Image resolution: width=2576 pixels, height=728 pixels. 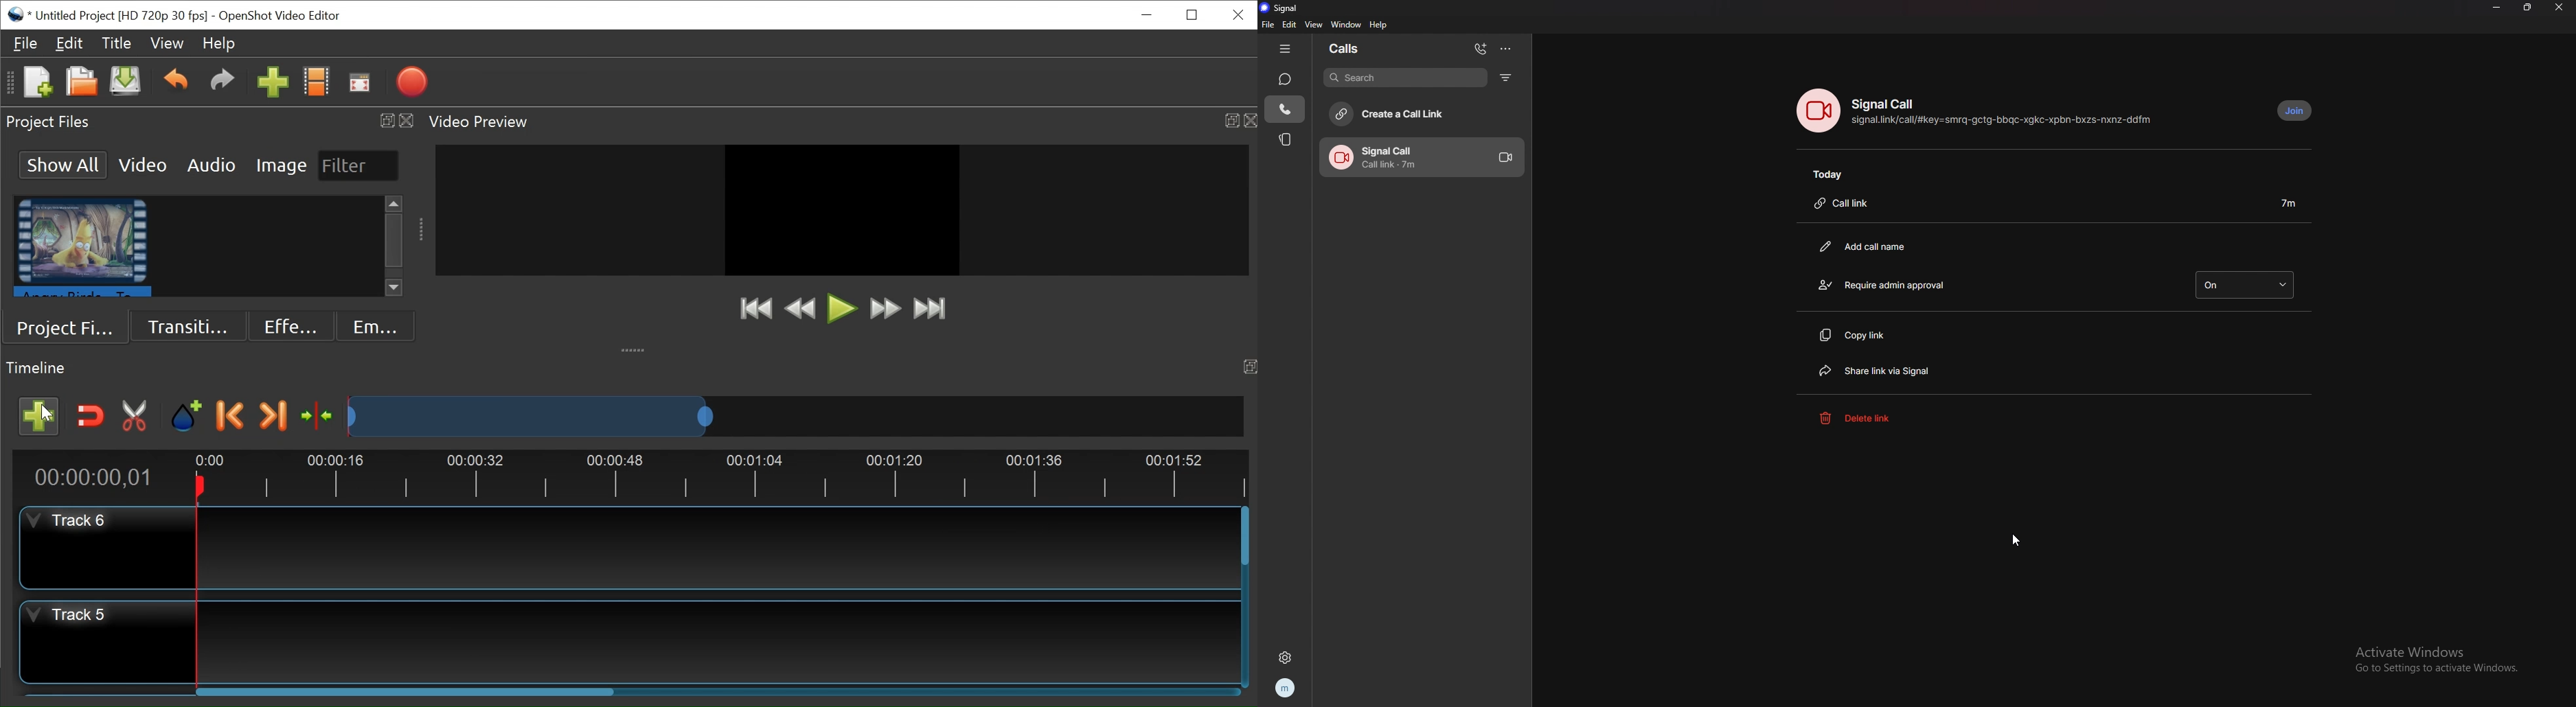 What do you see at coordinates (1287, 139) in the screenshot?
I see `stories` at bounding box center [1287, 139].